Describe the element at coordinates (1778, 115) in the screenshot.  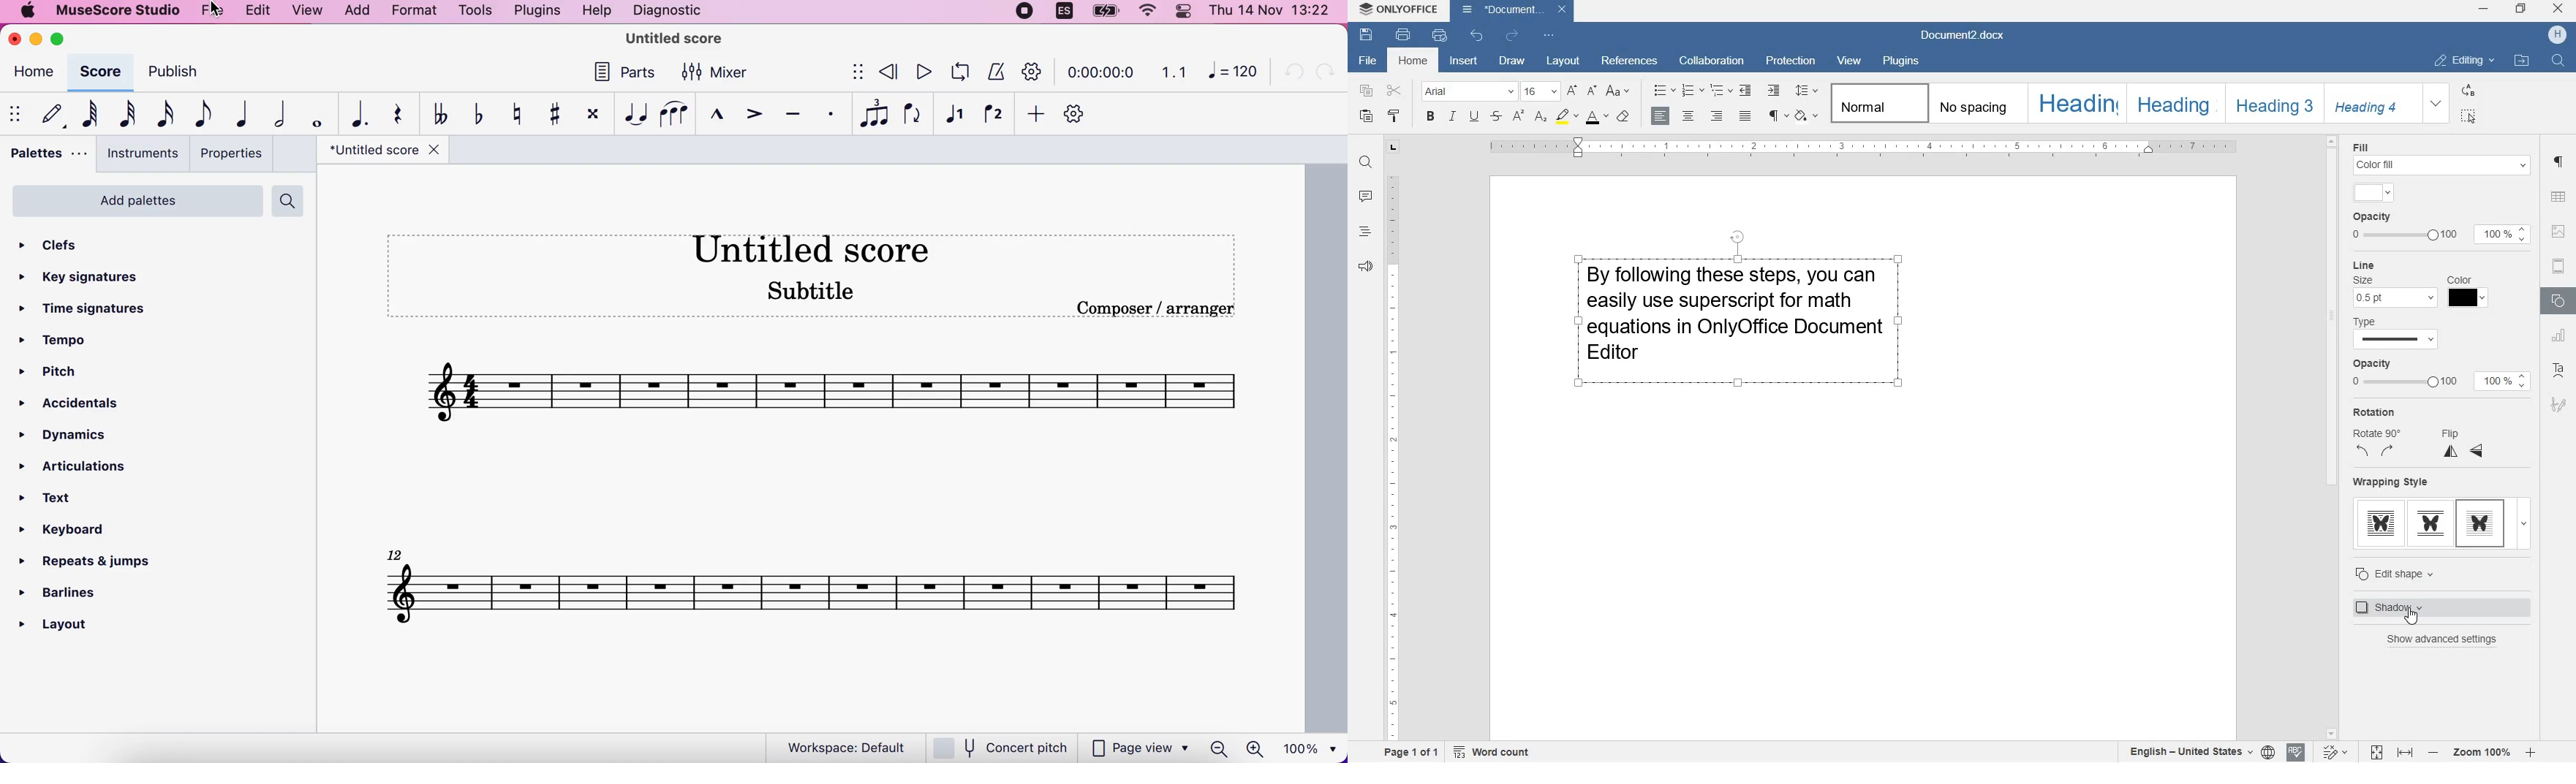
I see `nonprinting characters` at that location.